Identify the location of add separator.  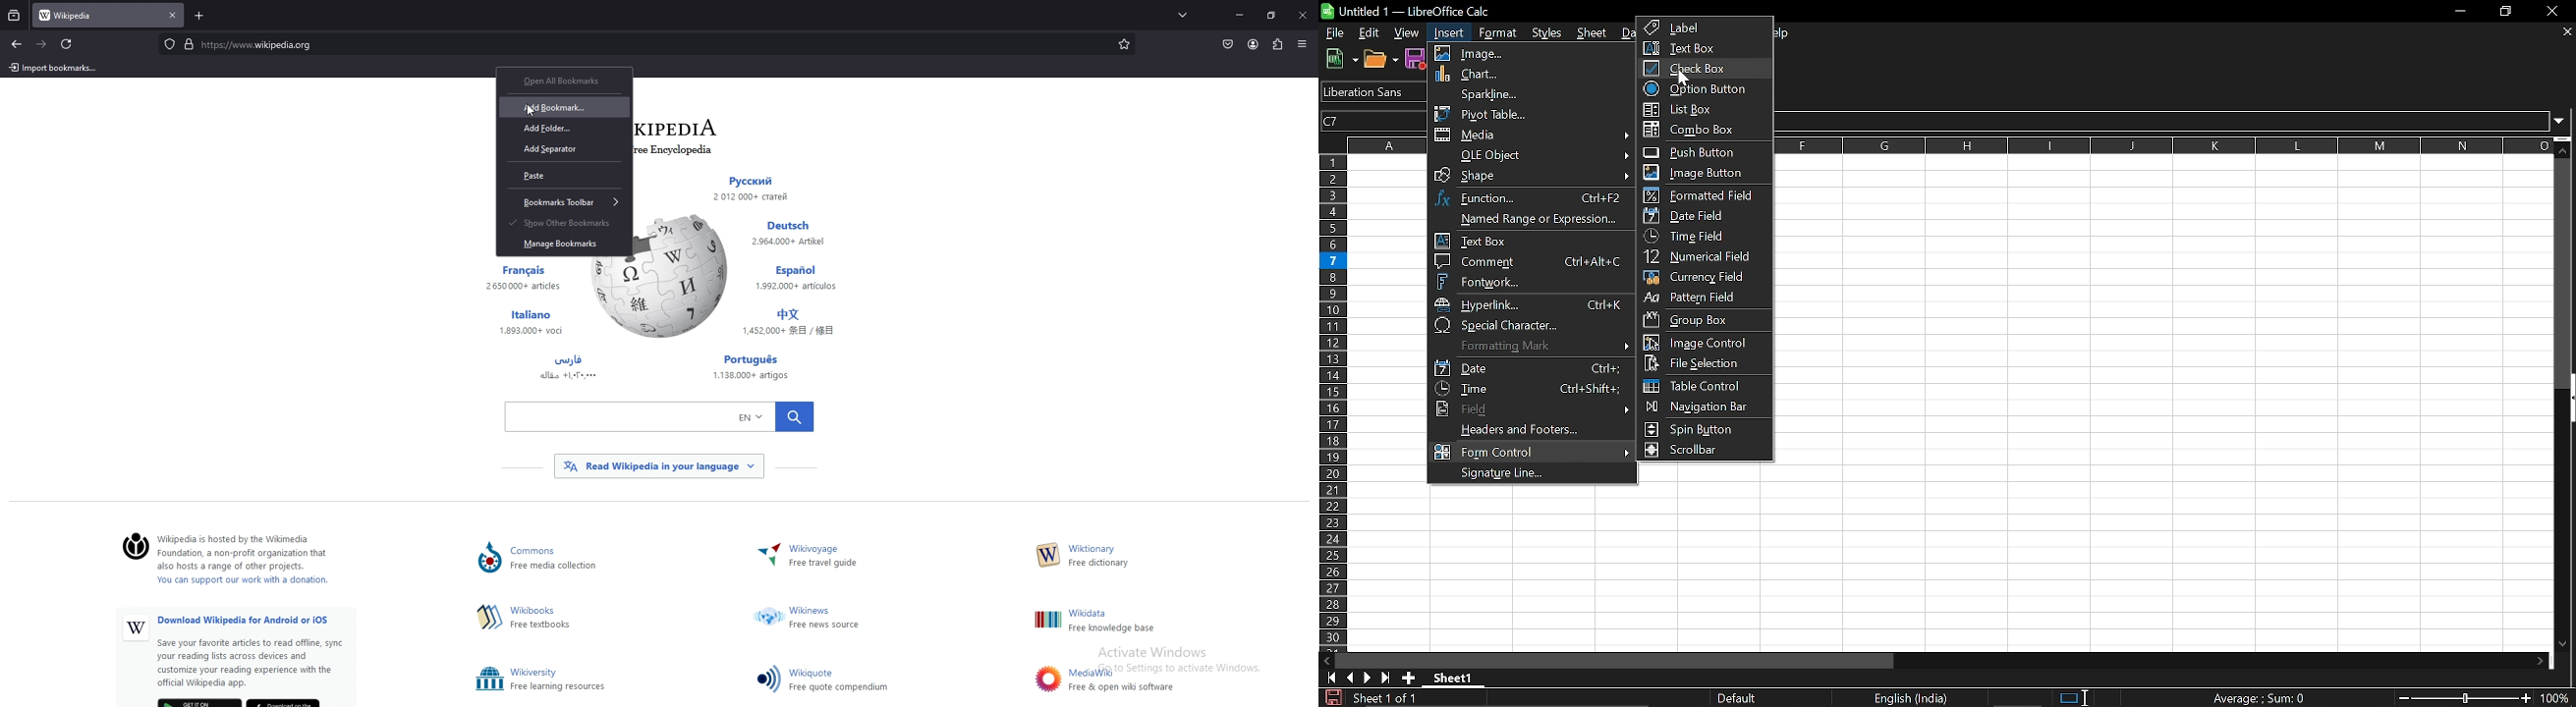
(561, 148).